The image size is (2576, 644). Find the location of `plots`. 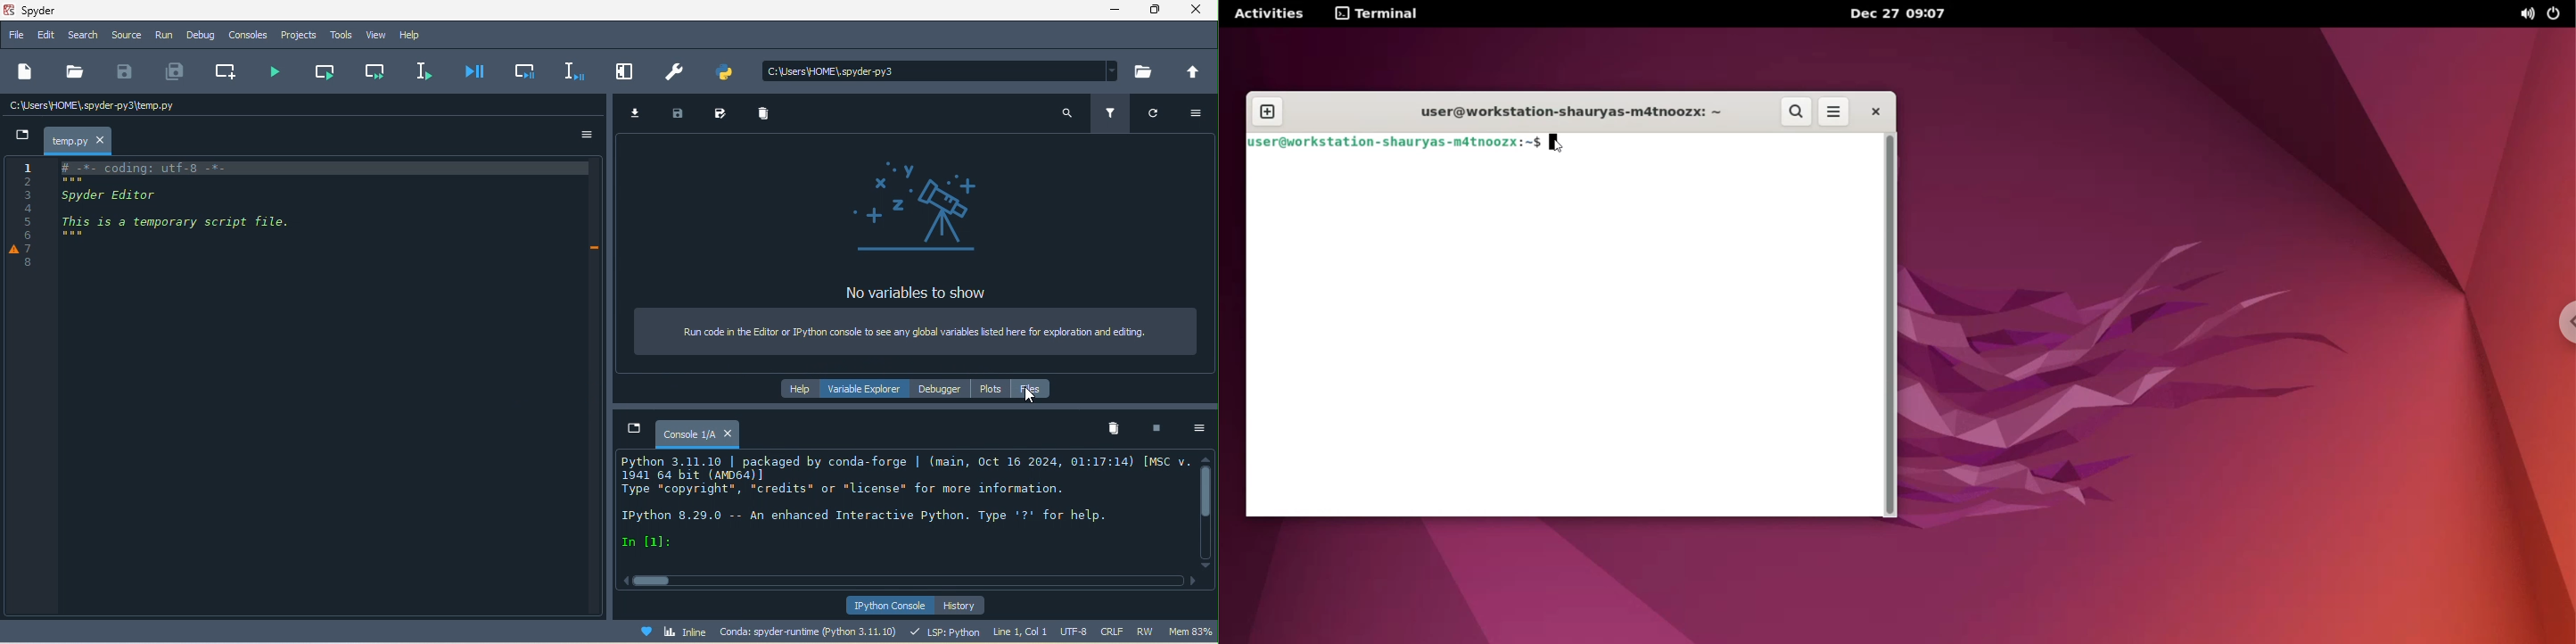

plots is located at coordinates (993, 390).